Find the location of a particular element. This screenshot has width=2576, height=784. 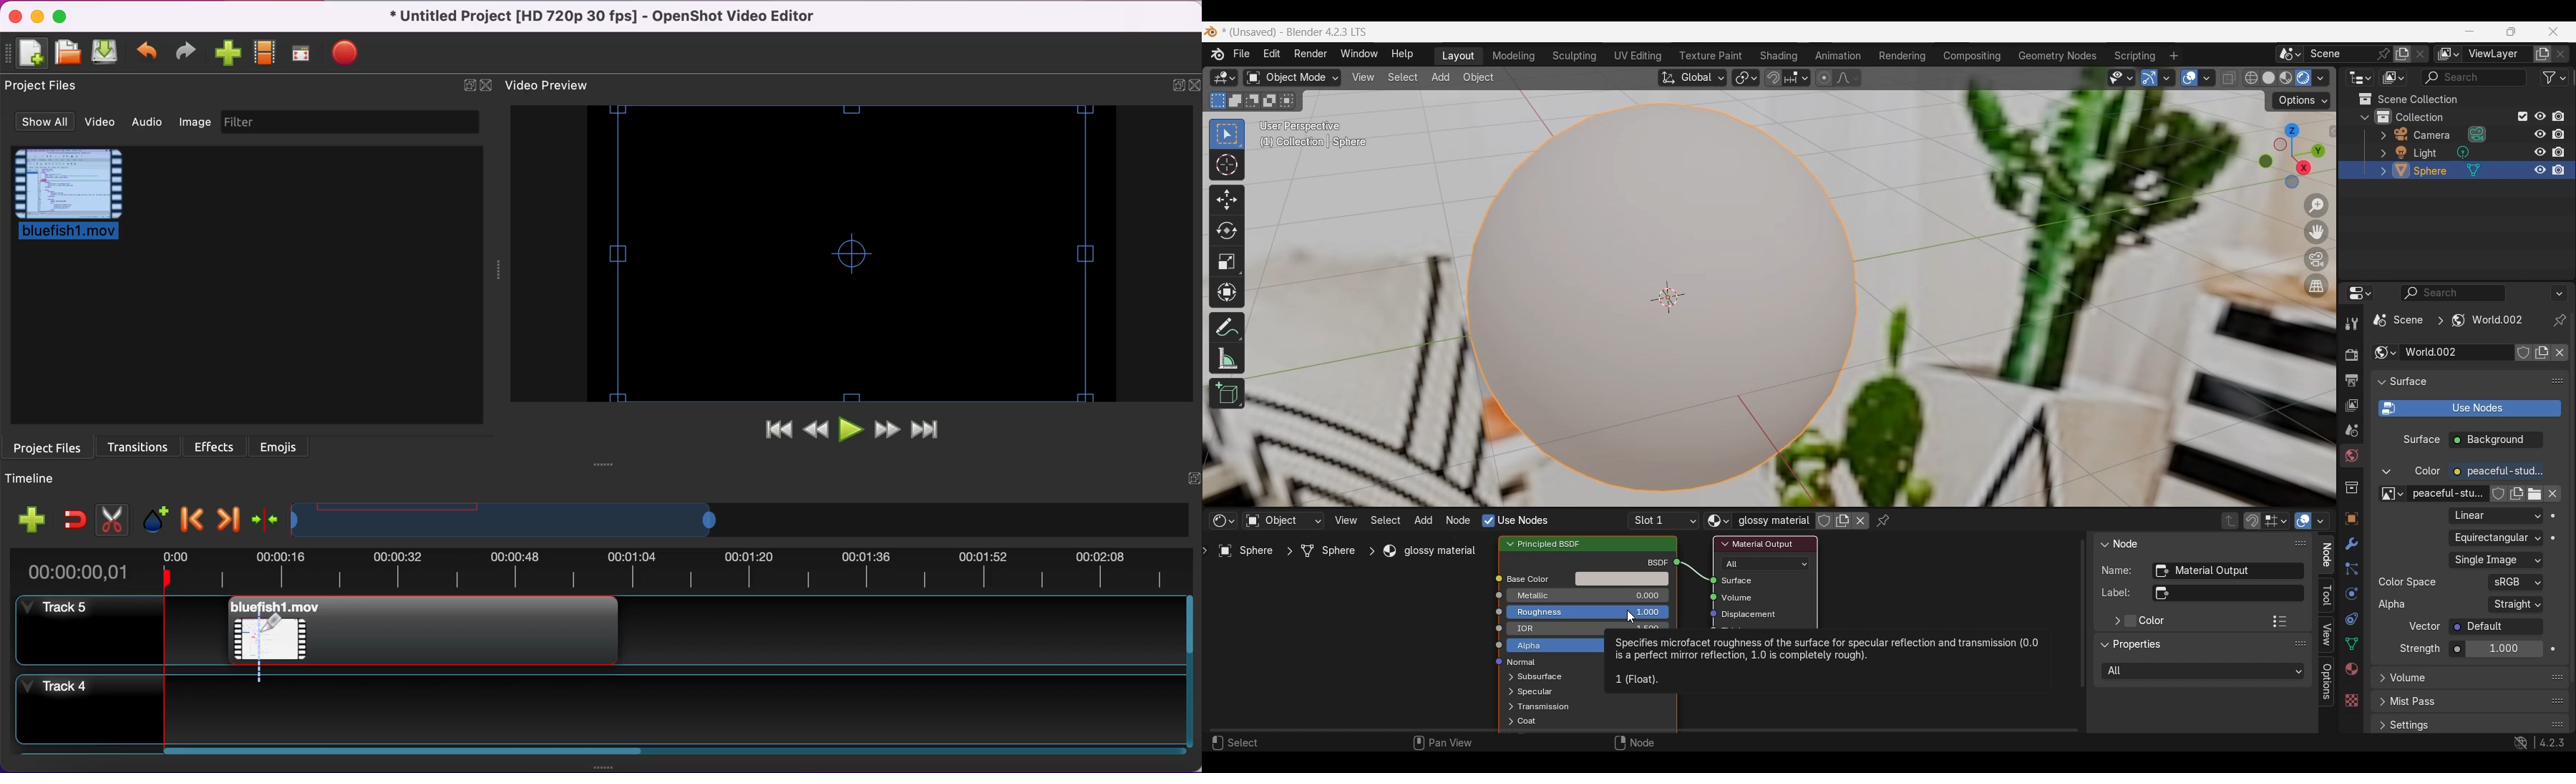

Collapse is located at coordinates (2104, 645).